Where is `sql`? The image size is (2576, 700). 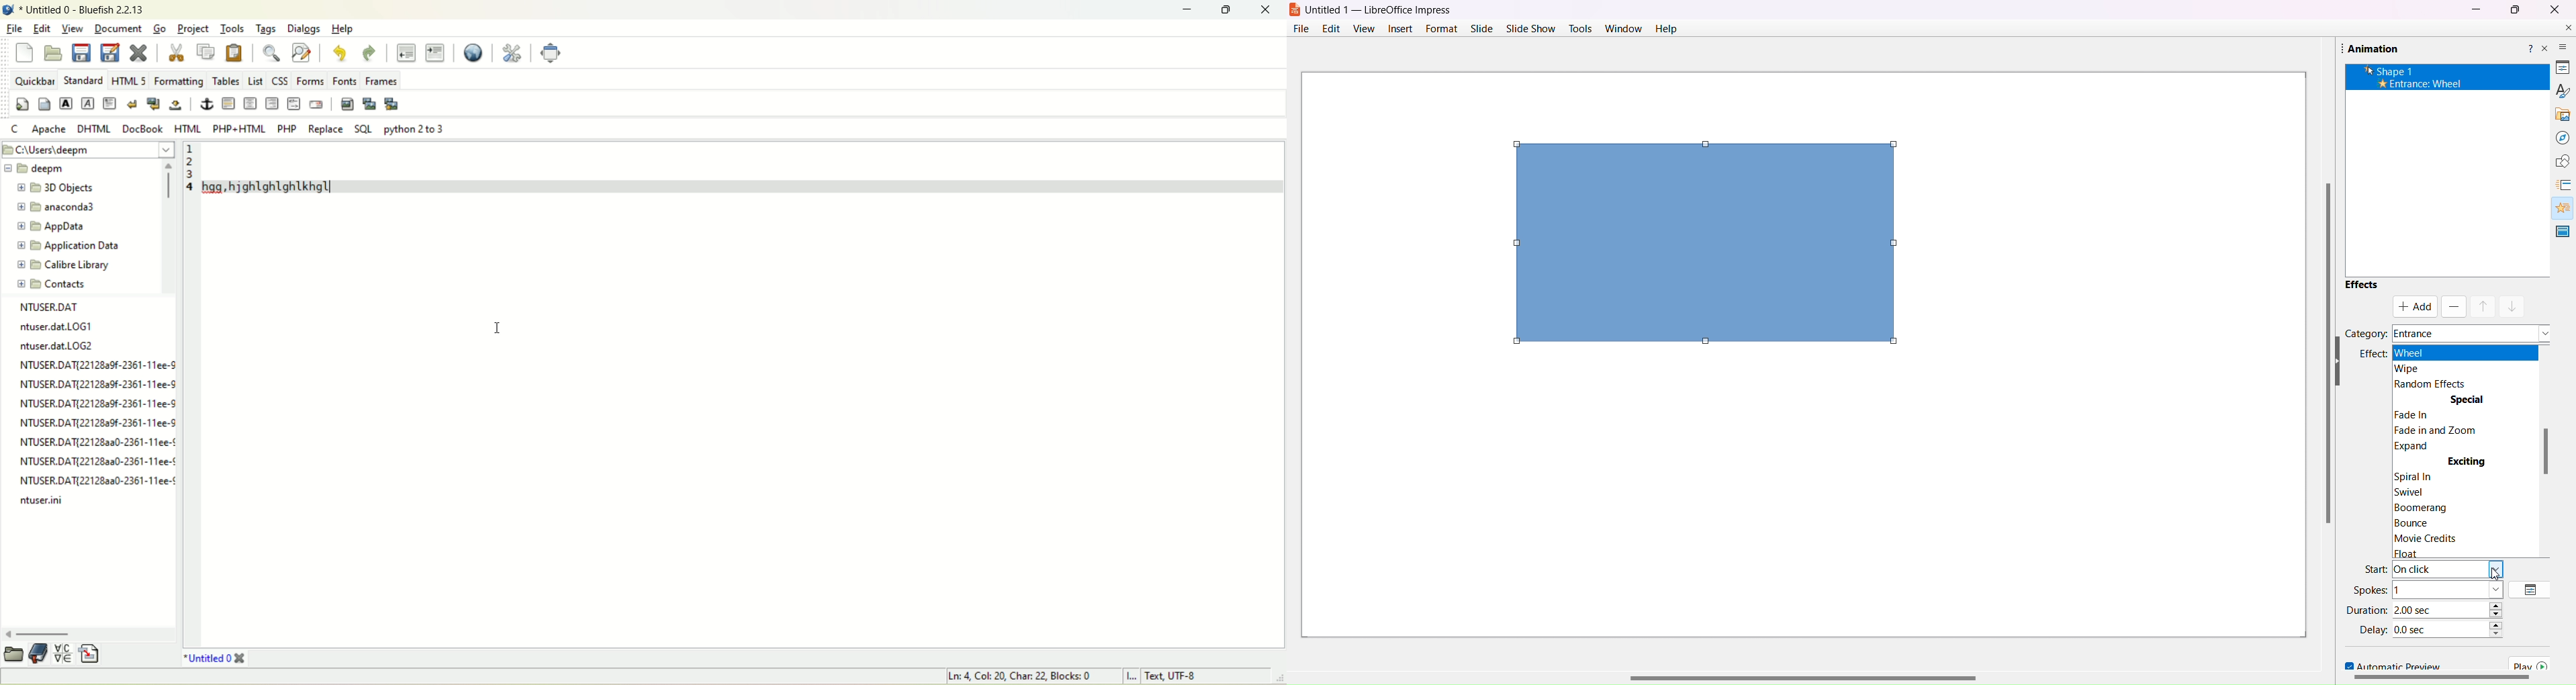 sql is located at coordinates (363, 129).